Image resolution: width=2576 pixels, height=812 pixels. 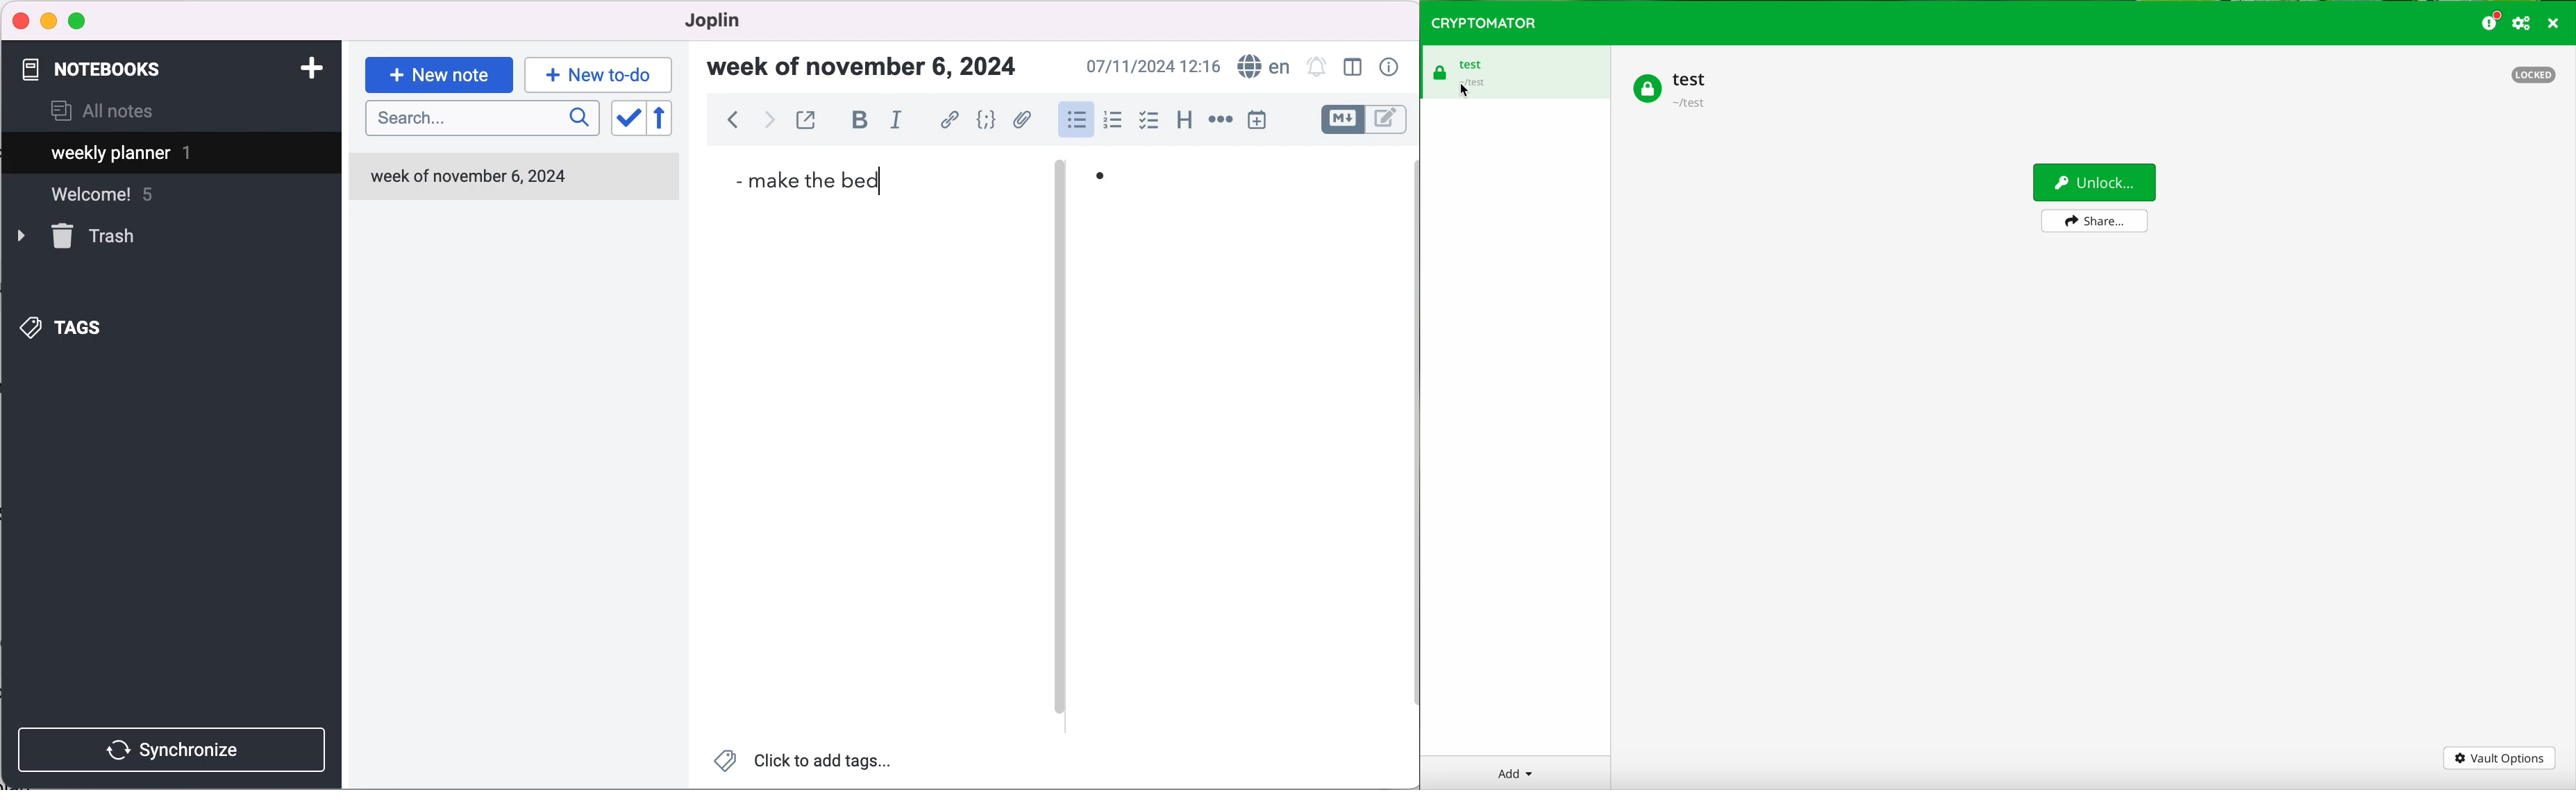 I want to click on italic, so click(x=901, y=119).